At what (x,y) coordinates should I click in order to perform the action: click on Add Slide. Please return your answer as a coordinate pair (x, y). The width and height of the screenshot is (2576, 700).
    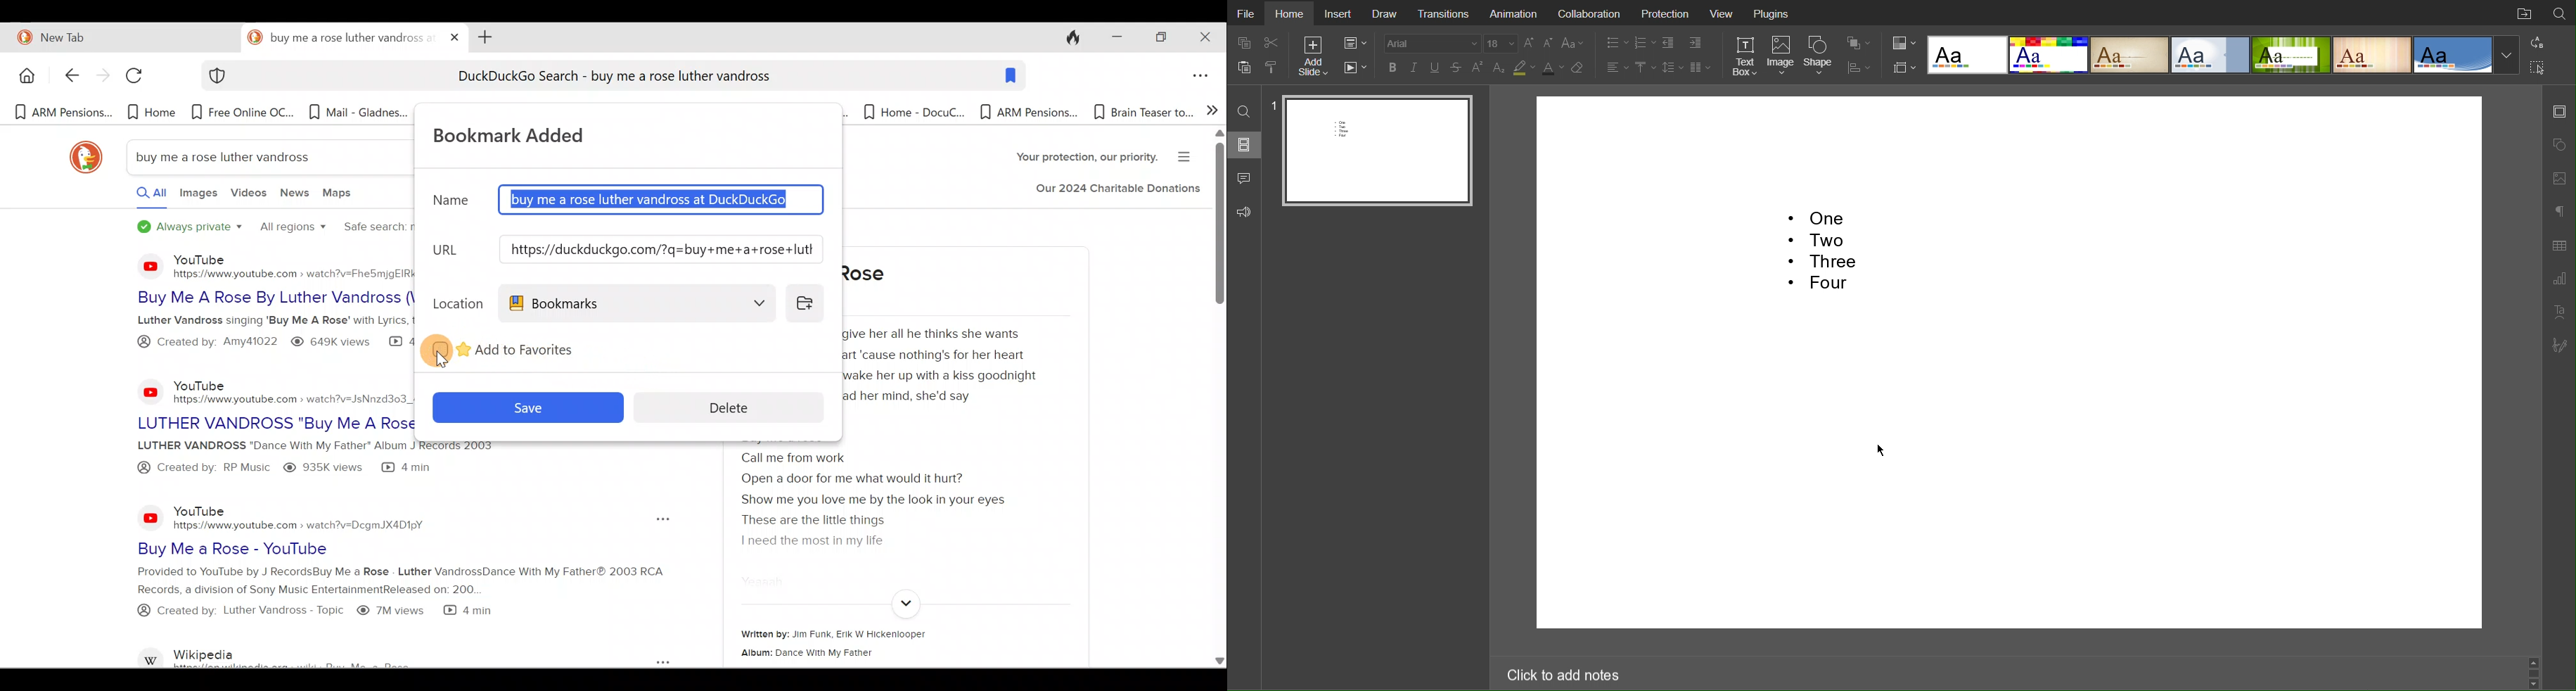
    Looking at the image, I should click on (1316, 56).